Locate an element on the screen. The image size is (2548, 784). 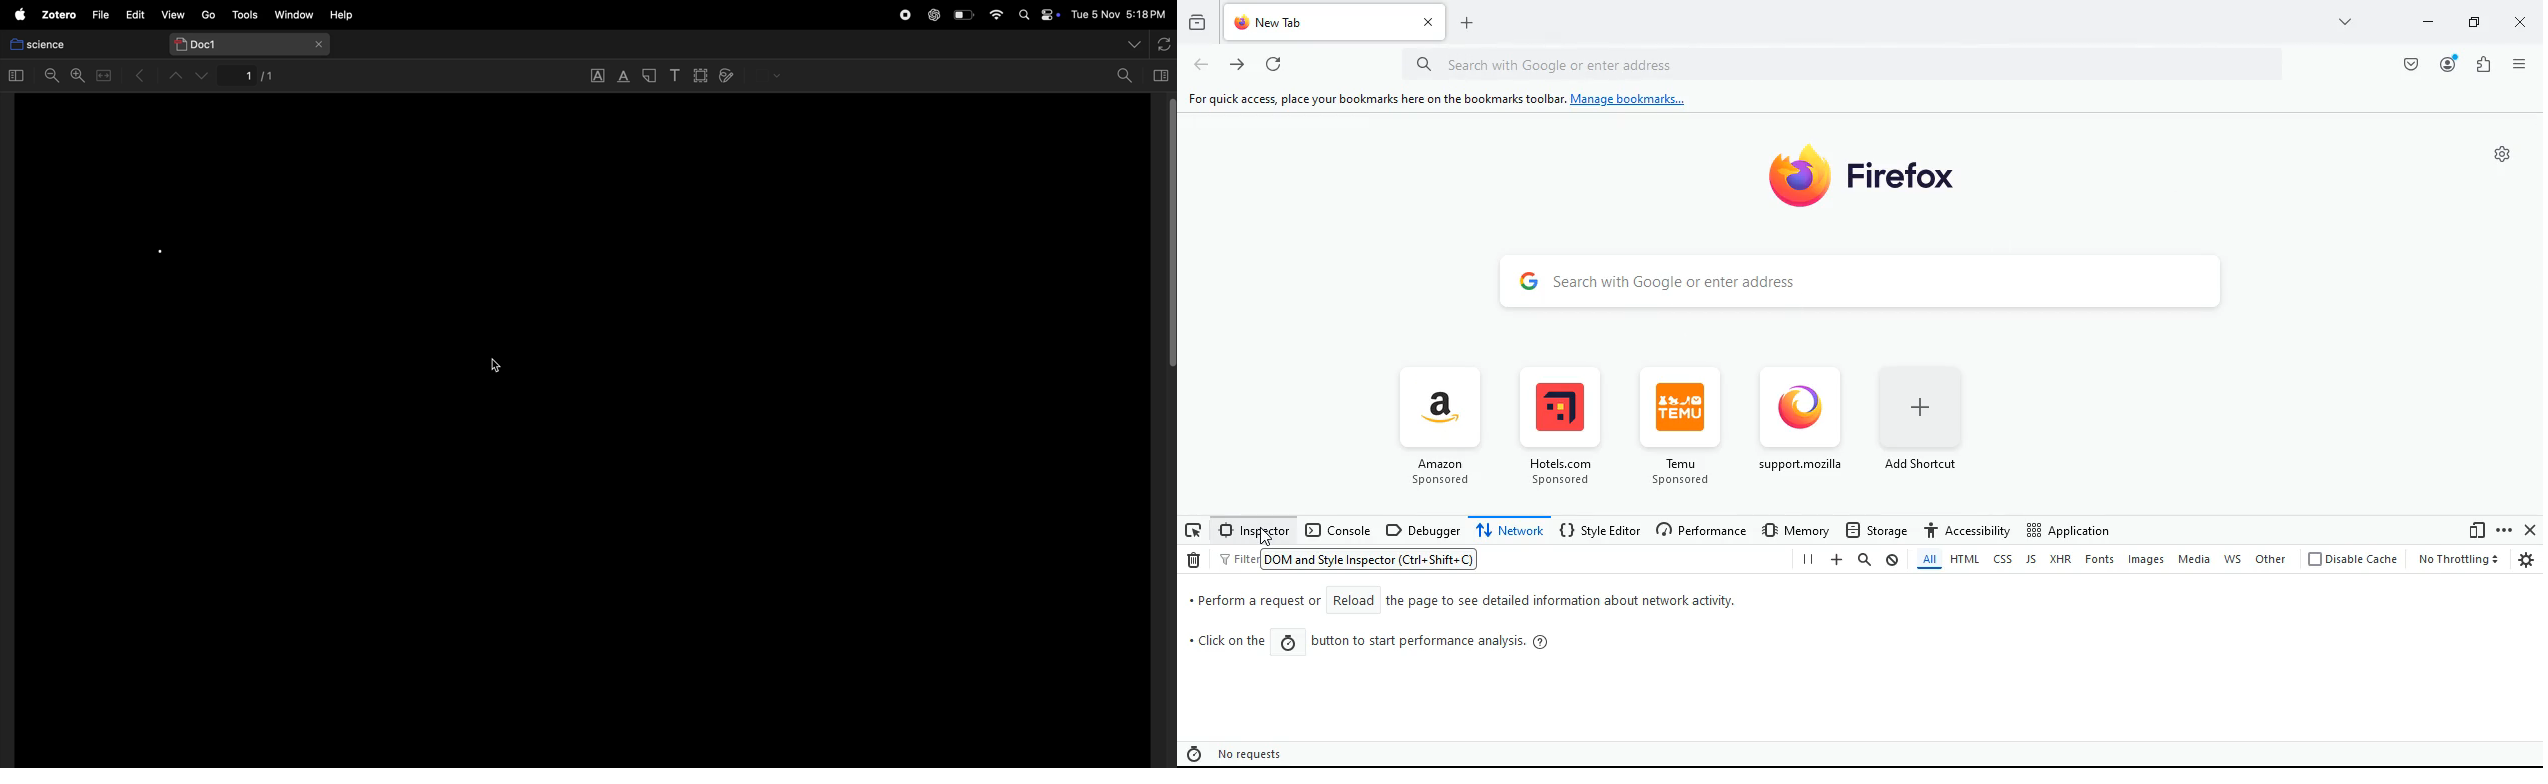
search is located at coordinates (1126, 75).